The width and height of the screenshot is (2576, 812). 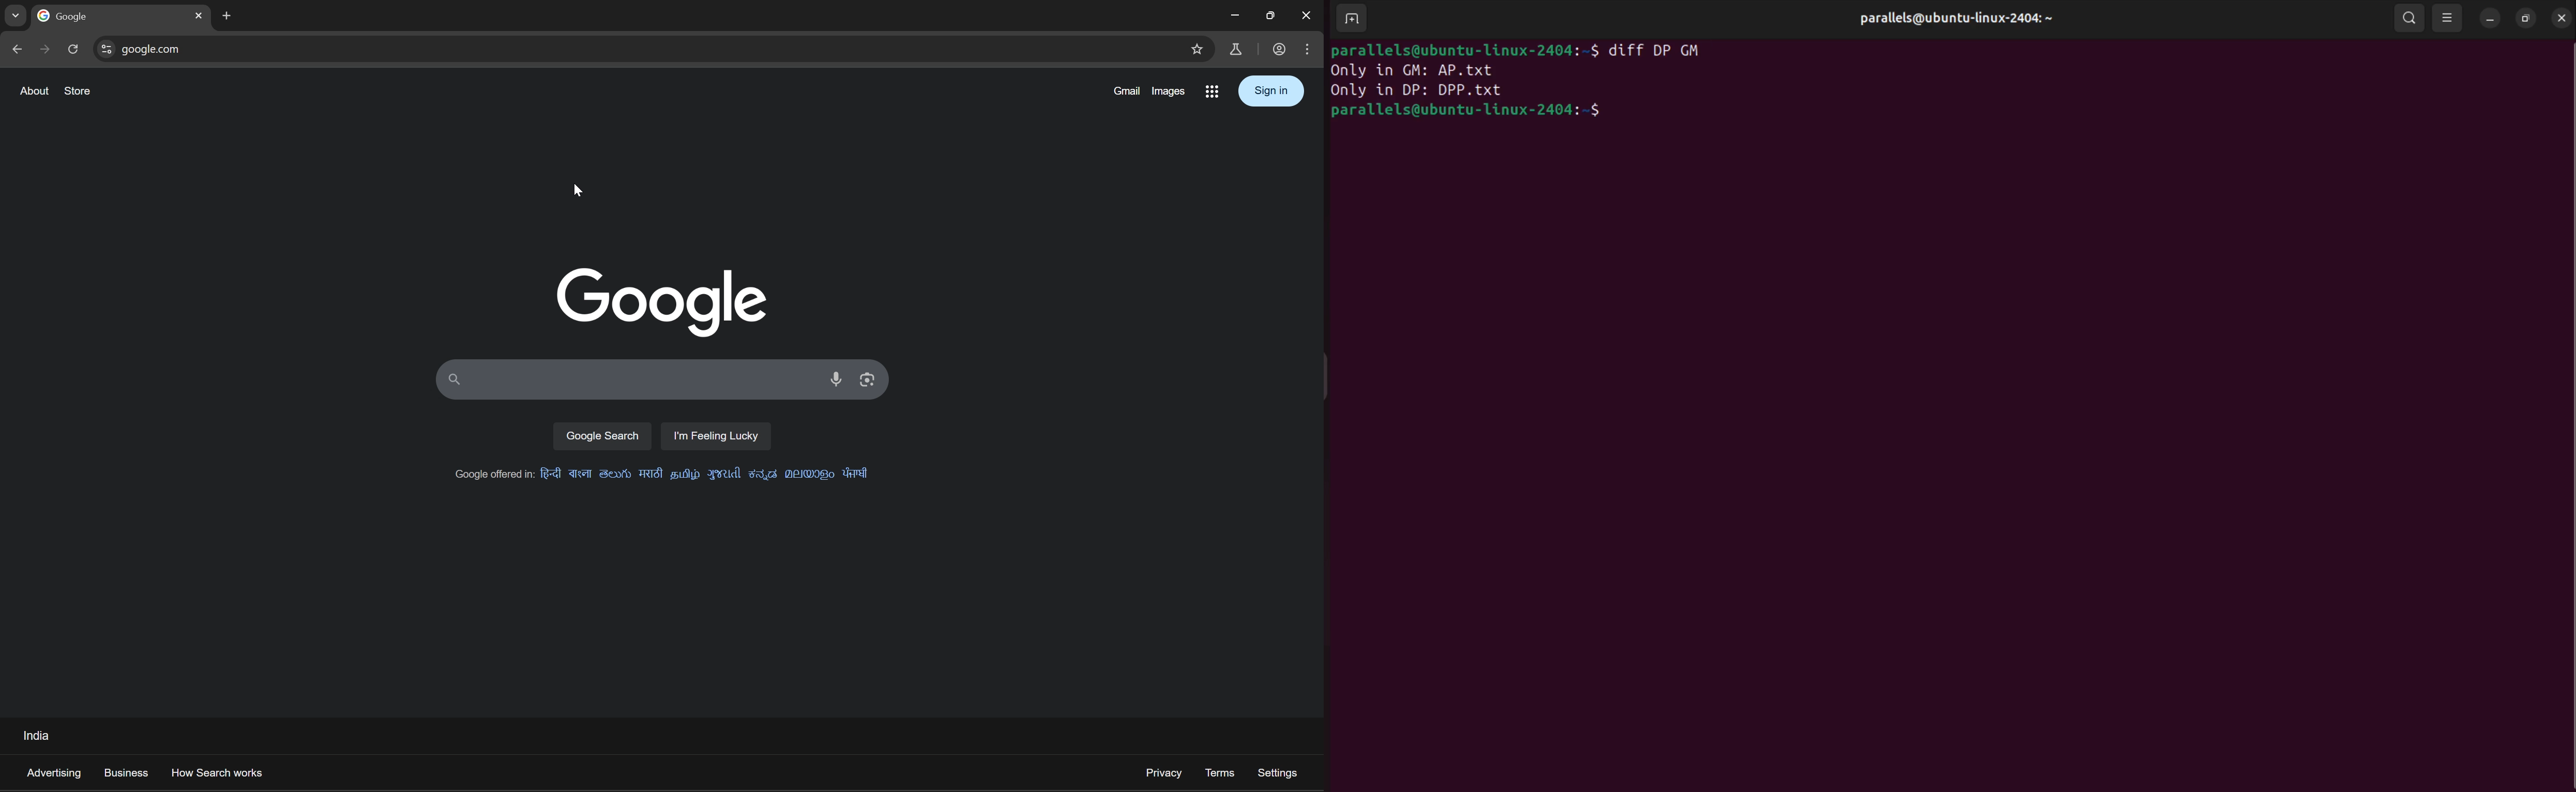 I want to click on work, so click(x=1279, y=48).